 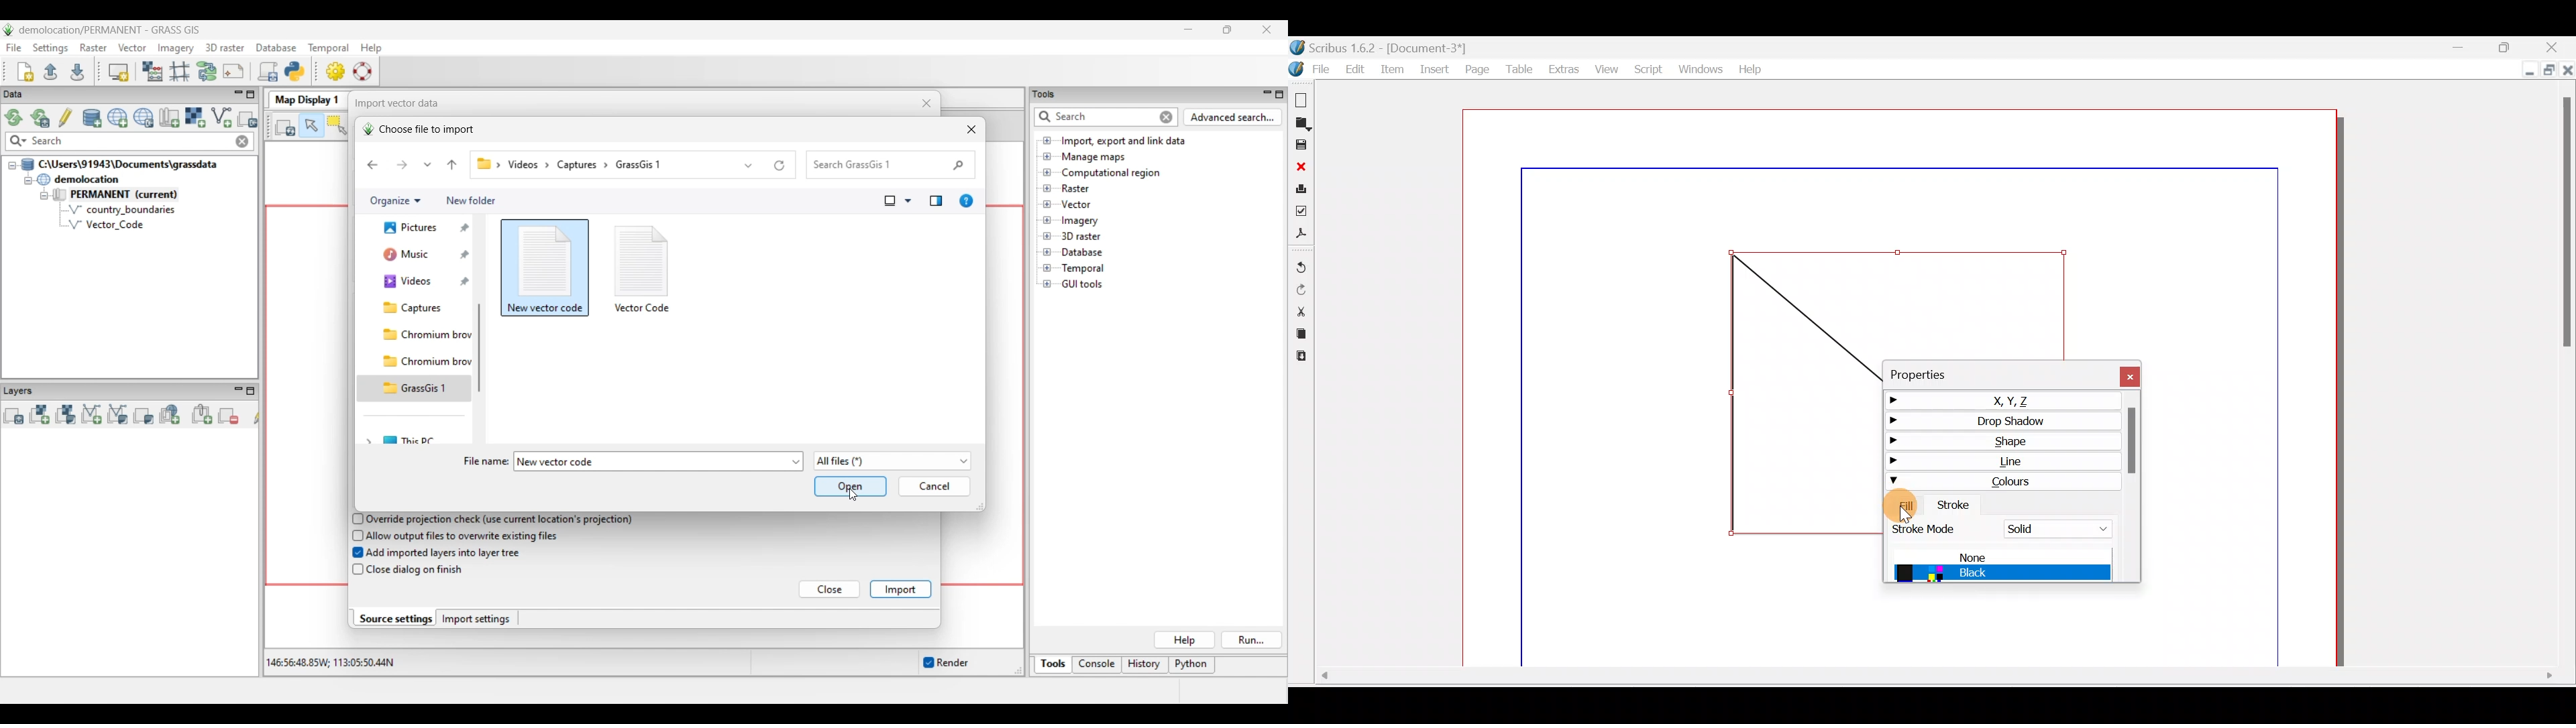 I want to click on Save as PDF, so click(x=1303, y=233).